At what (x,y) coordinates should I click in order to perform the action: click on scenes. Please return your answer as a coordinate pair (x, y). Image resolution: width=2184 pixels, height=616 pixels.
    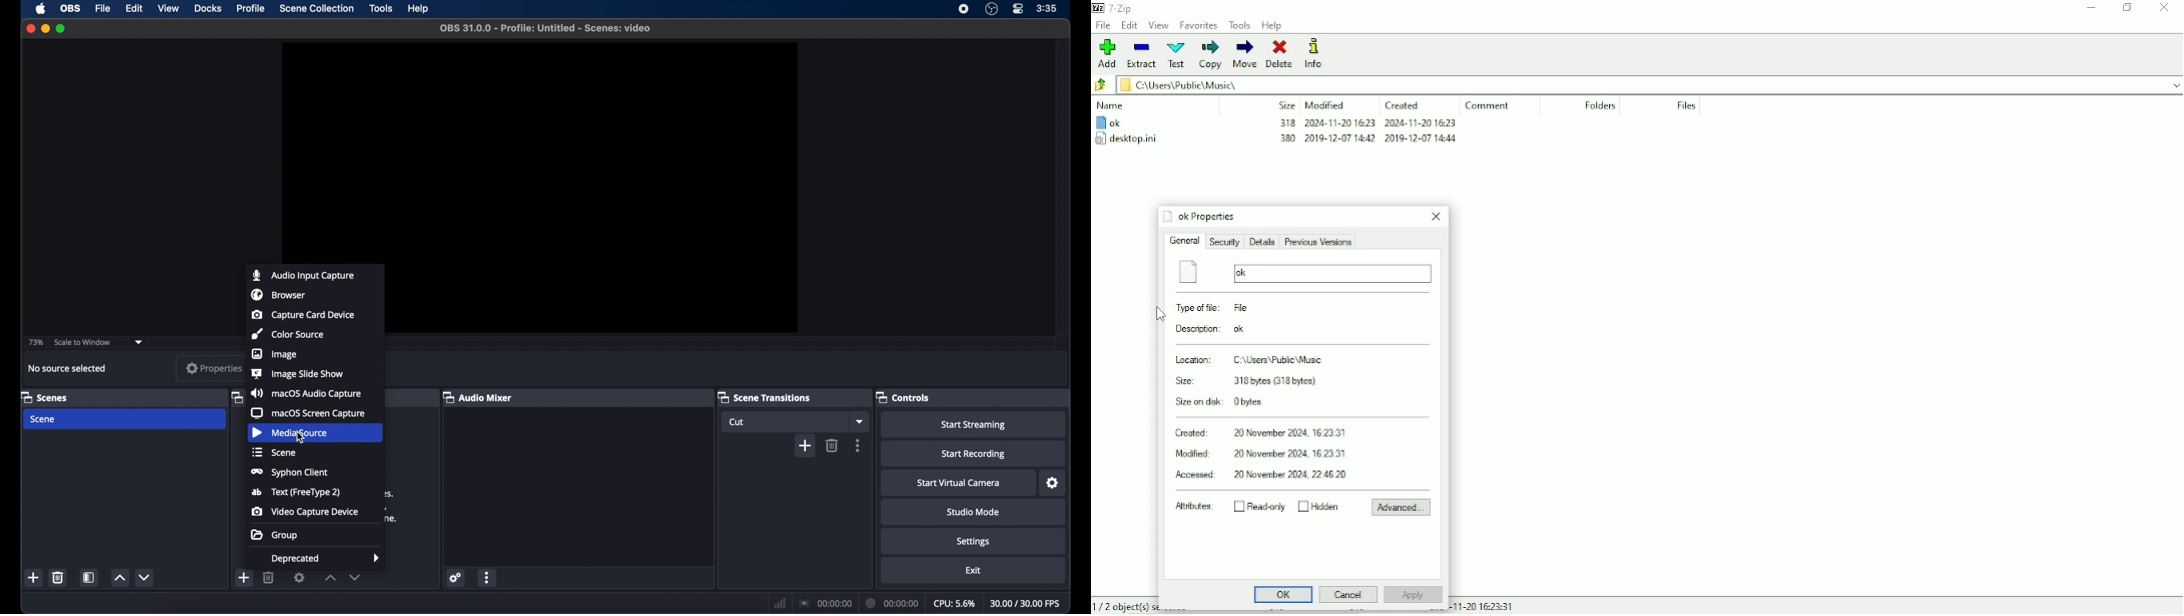
    Looking at the image, I should click on (44, 397).